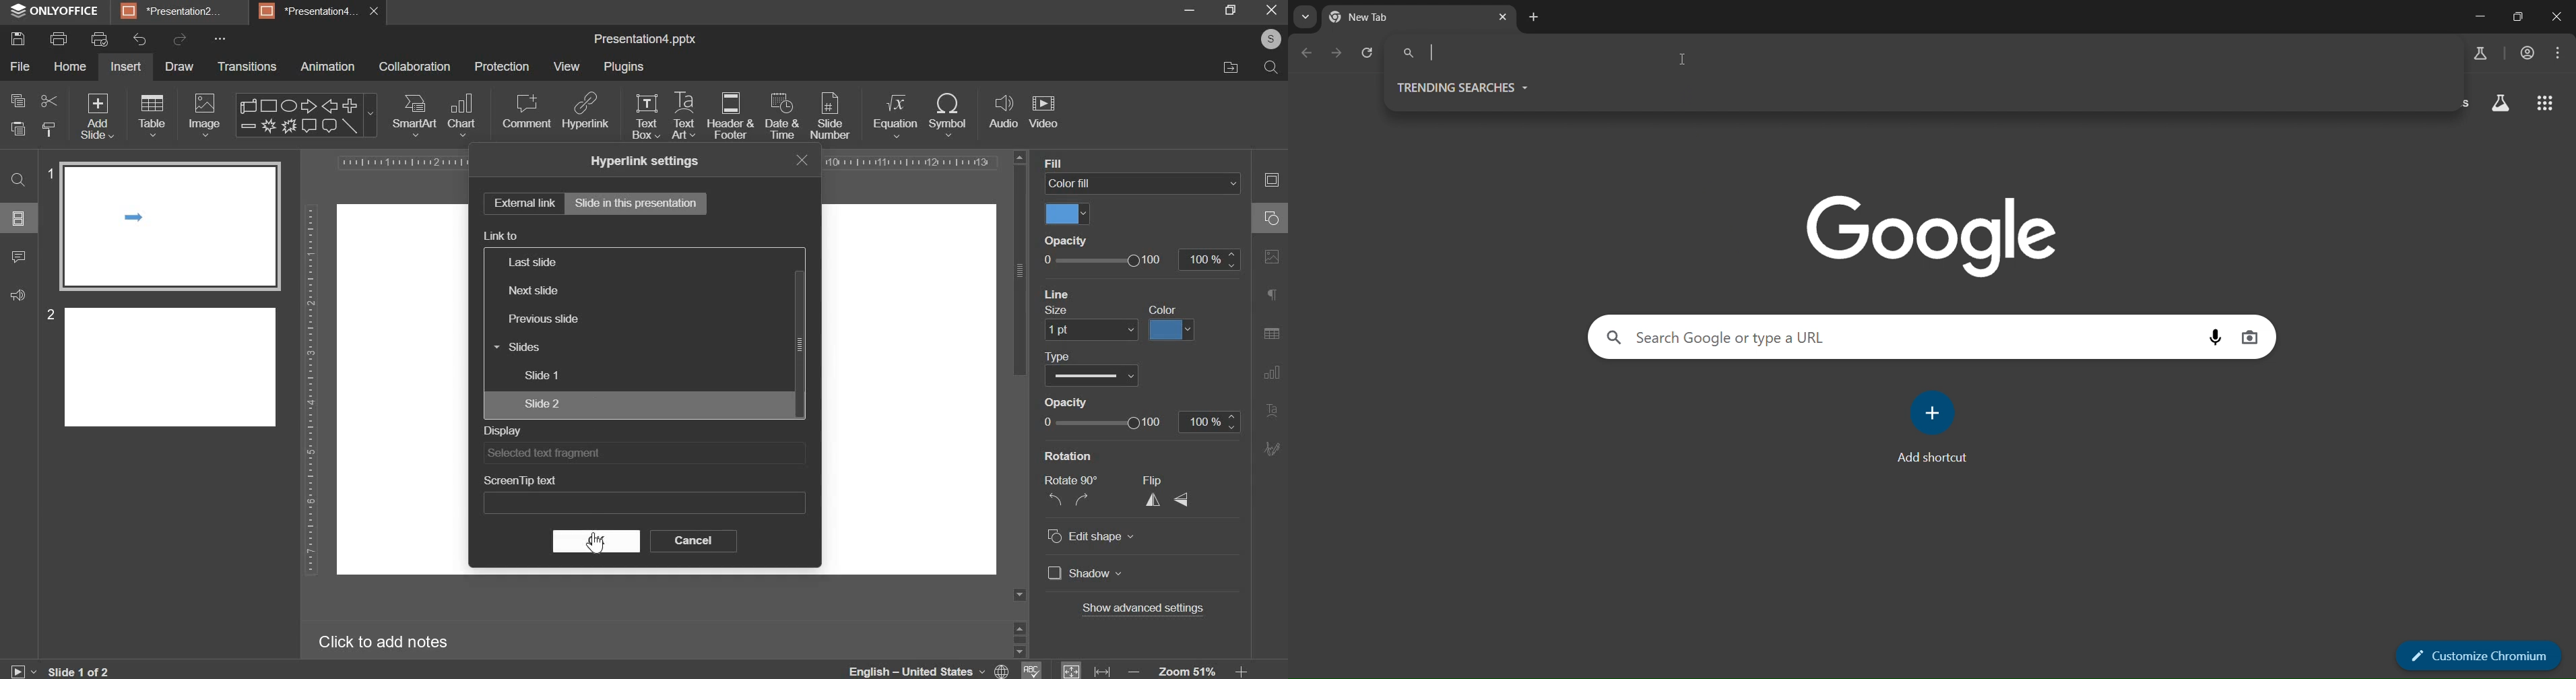  I want to click on video, so click(1043, 110).